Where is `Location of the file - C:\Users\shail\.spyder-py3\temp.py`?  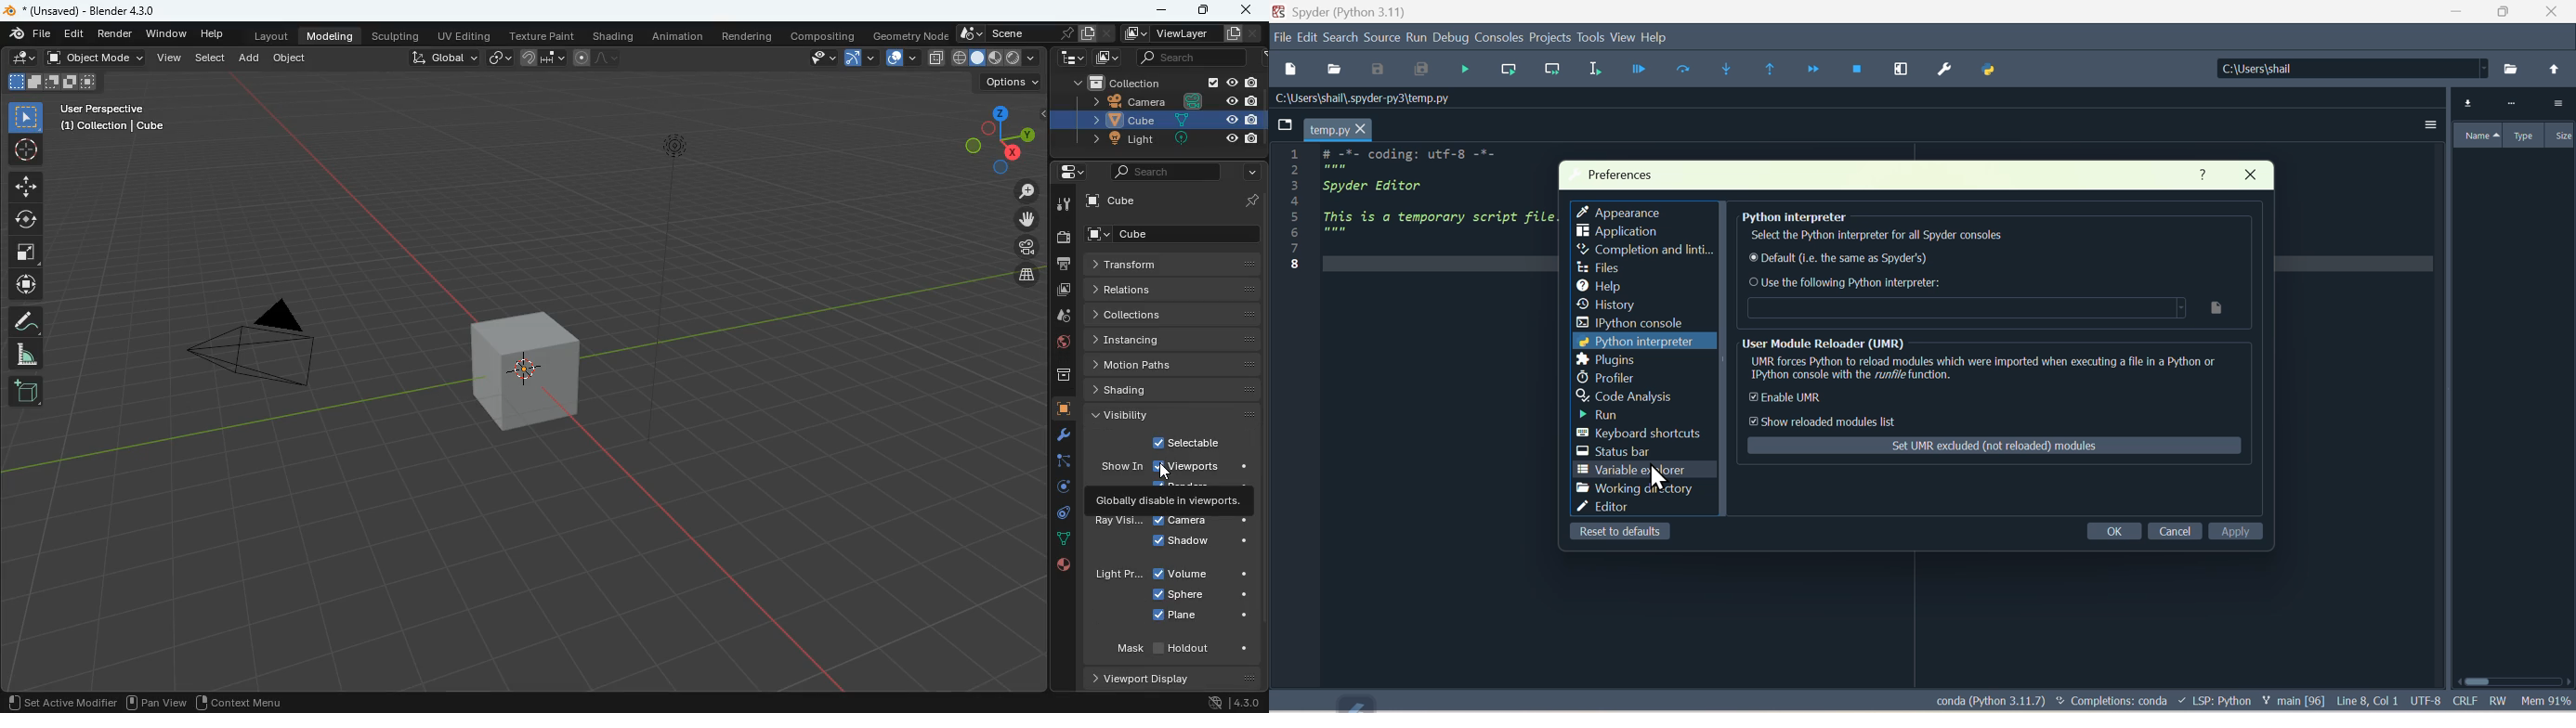 Location of the file - C:\Users\shail\.spyder-py3\temp.py is located at coordinates (1383, 98).